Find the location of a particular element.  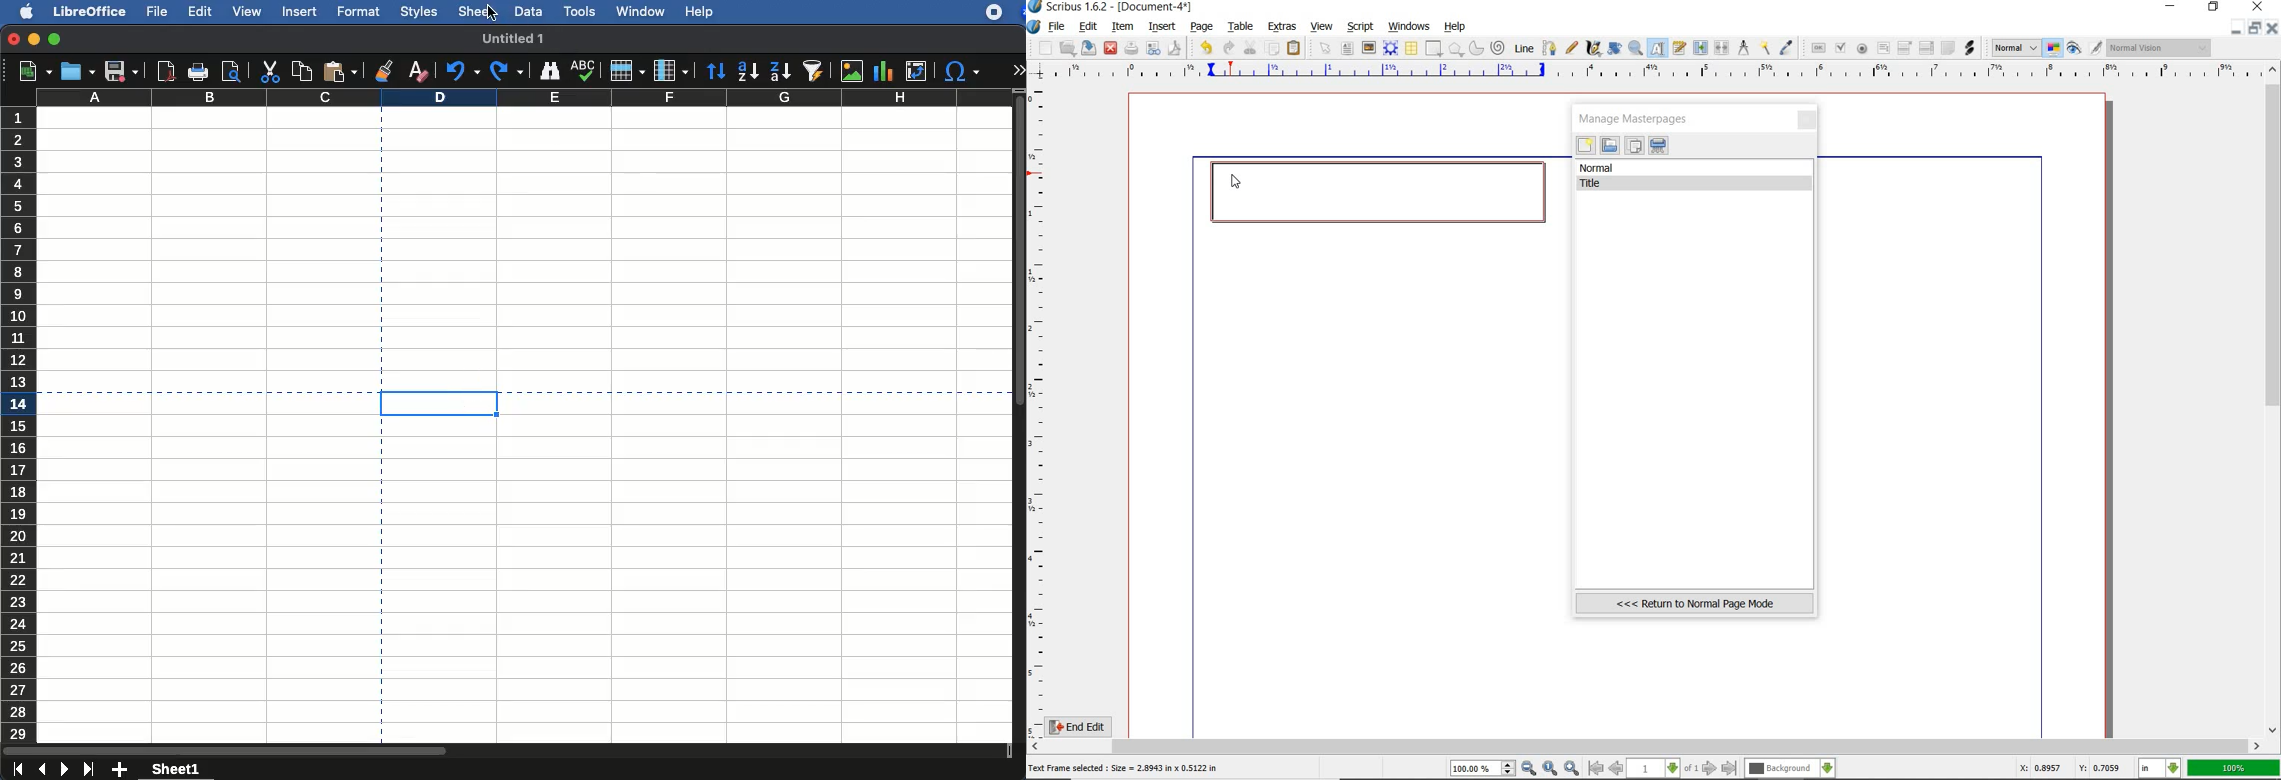

line is located at coordinates (1523, 48).